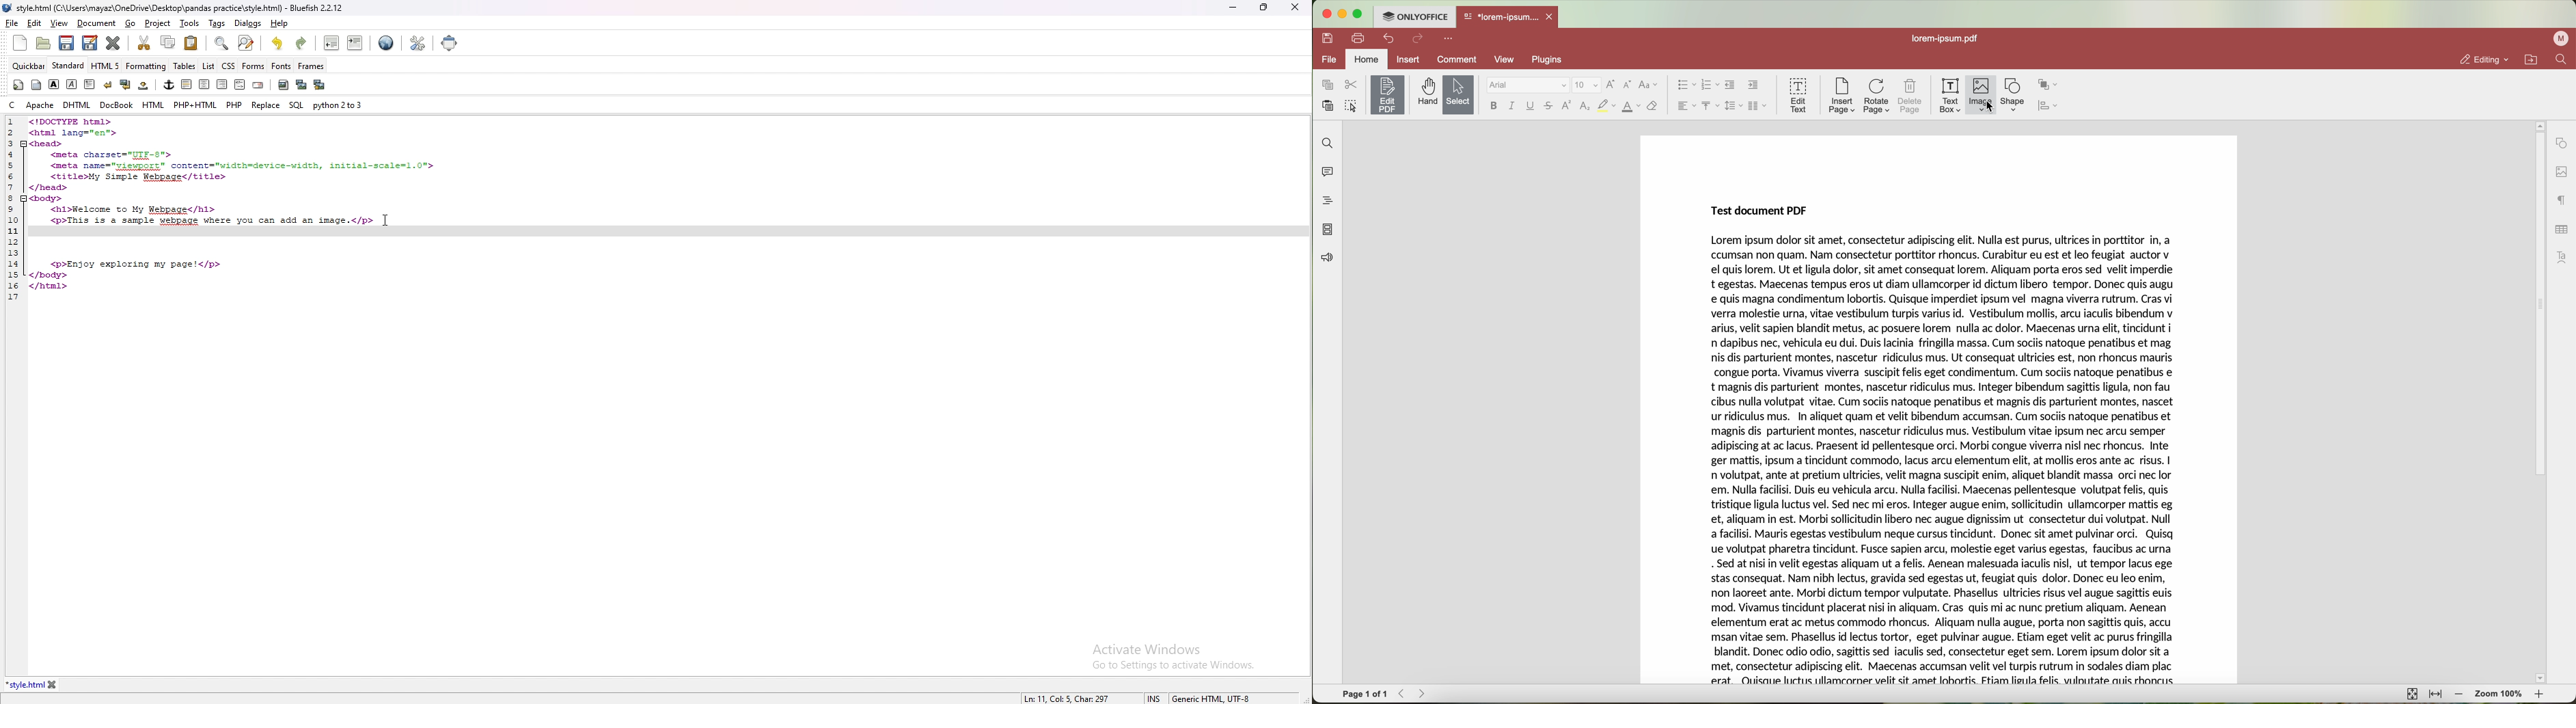  What do you see at coordinates (1351, 85) in the screenshot?
I see `cut` at bounding box center [1351, 85].